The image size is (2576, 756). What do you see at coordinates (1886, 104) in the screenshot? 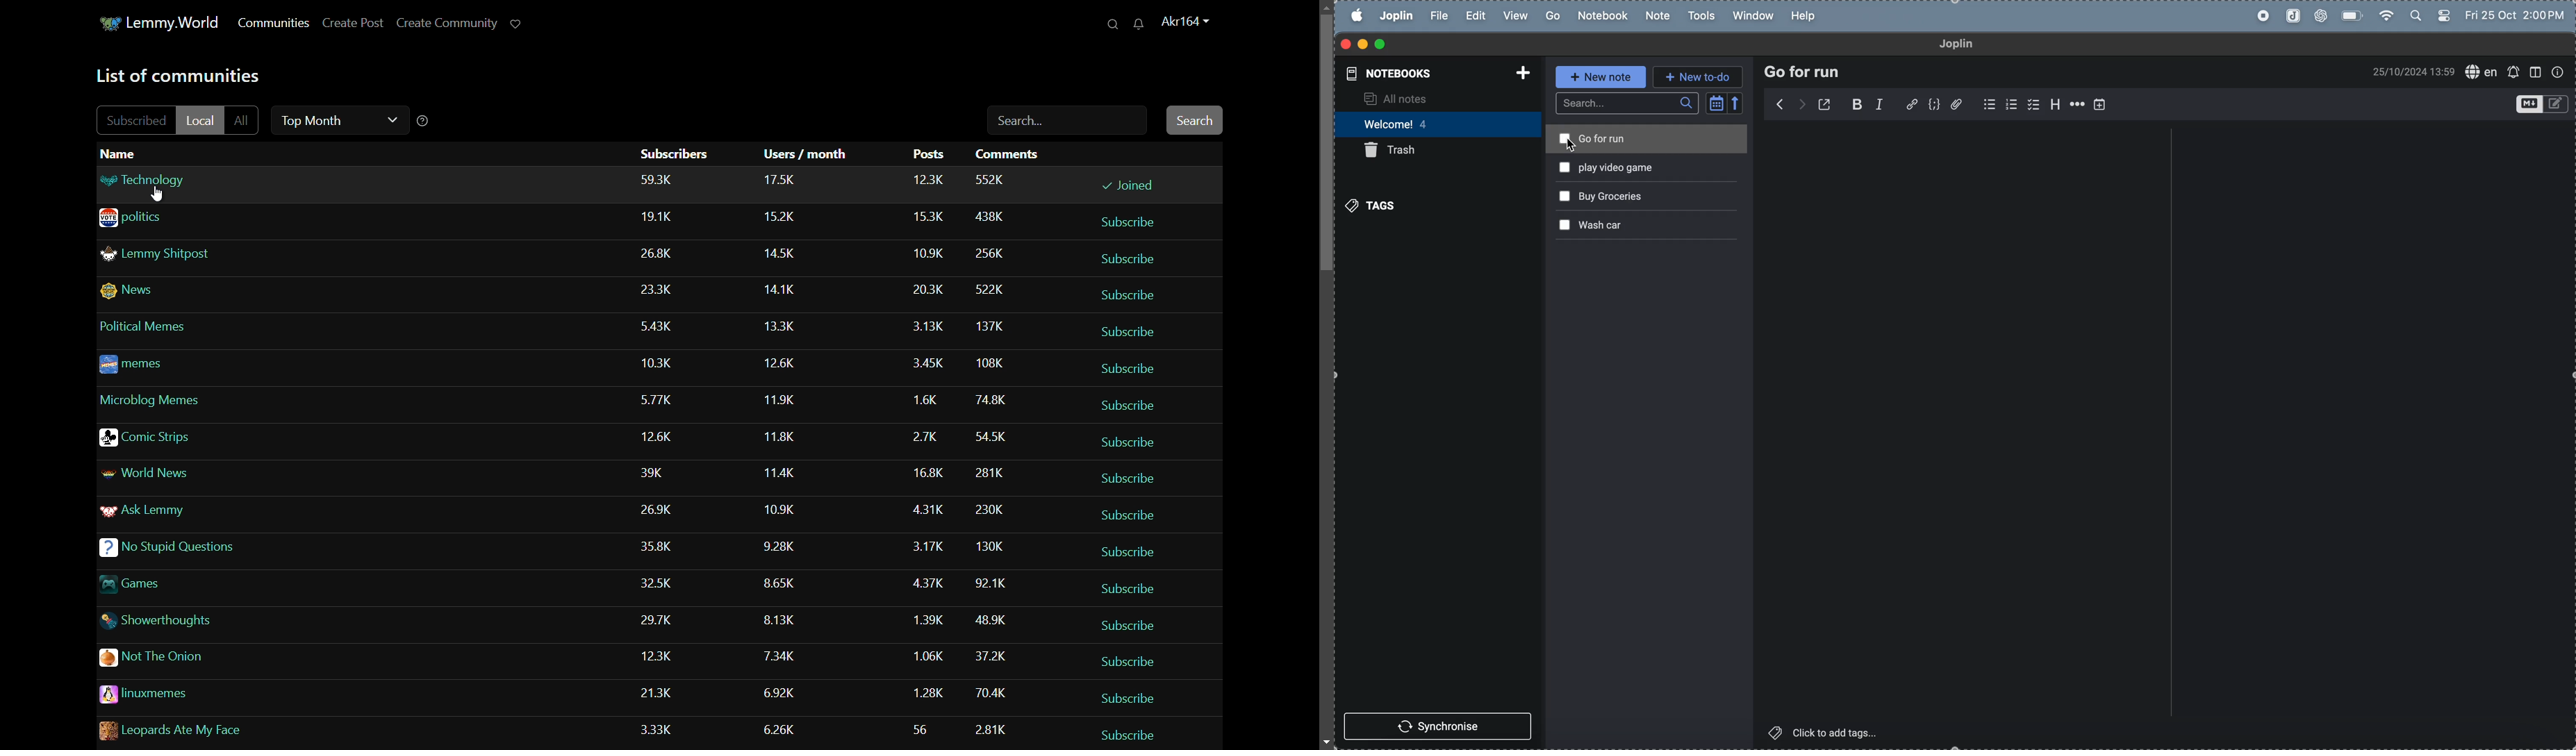
I see `itallic` at bounding box center [1886, 104].